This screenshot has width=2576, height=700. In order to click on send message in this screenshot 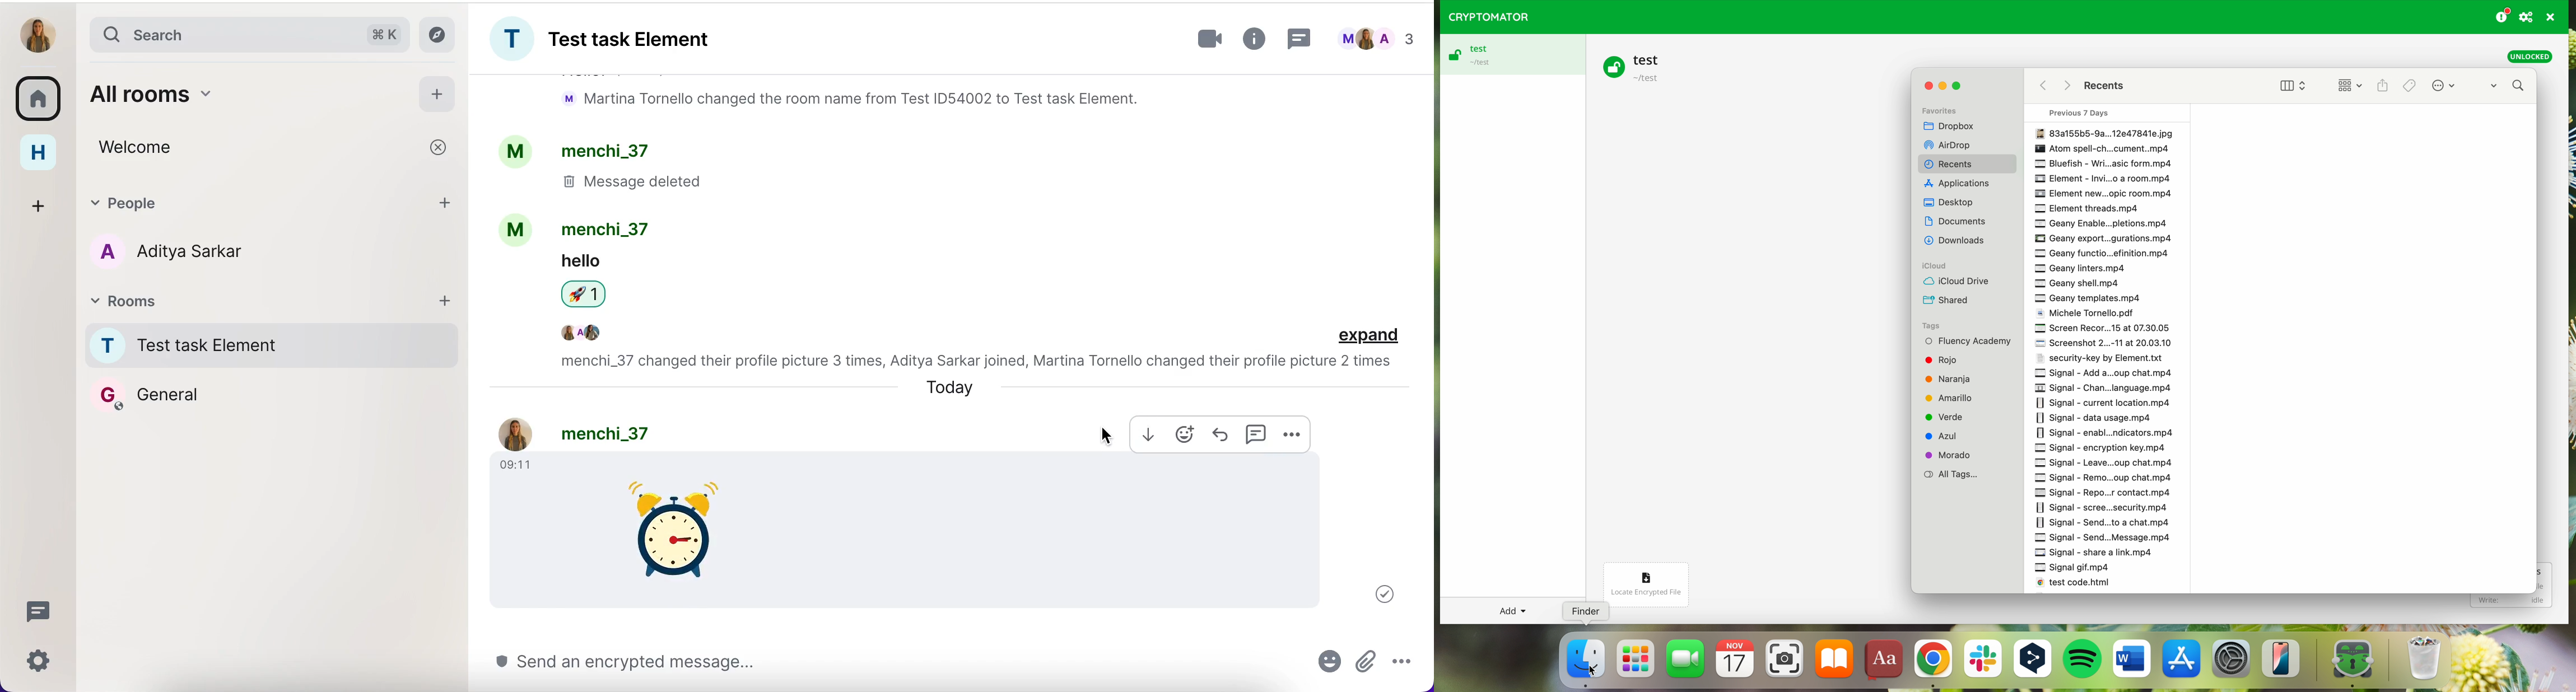, I will do `click(860, 662)`.